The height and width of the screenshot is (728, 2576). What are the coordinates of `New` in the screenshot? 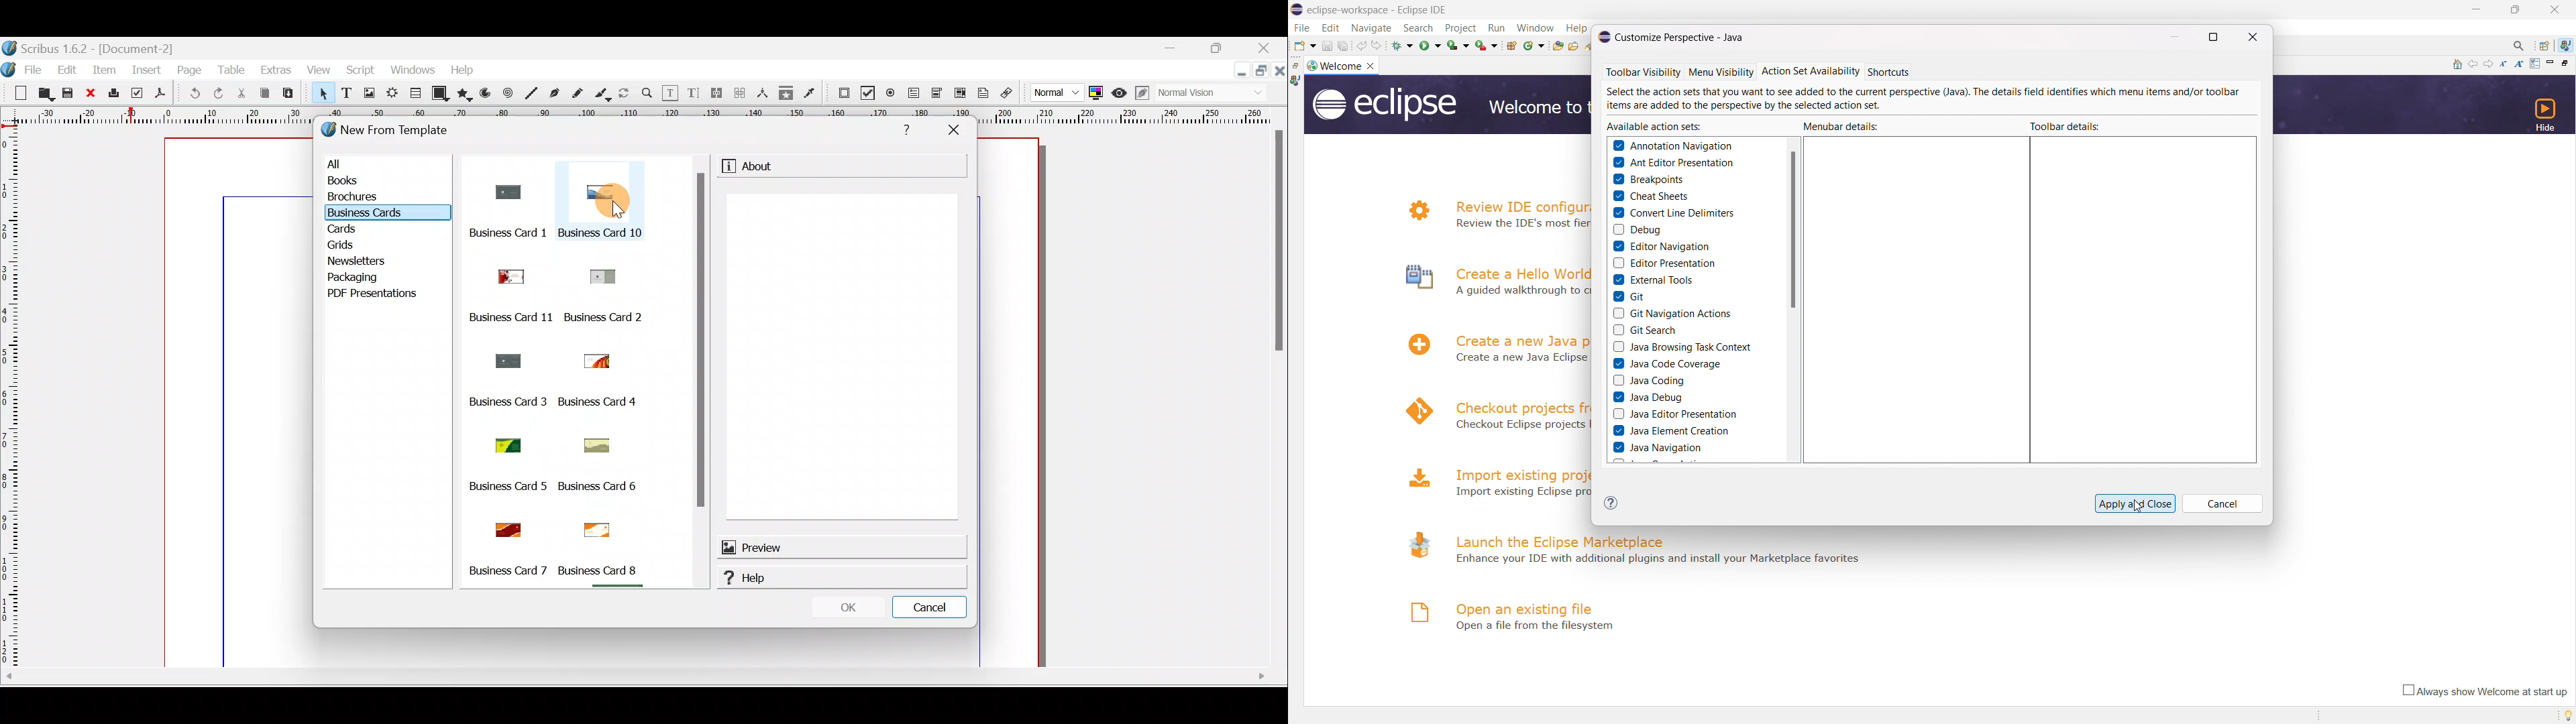 It's located at (16, 94).